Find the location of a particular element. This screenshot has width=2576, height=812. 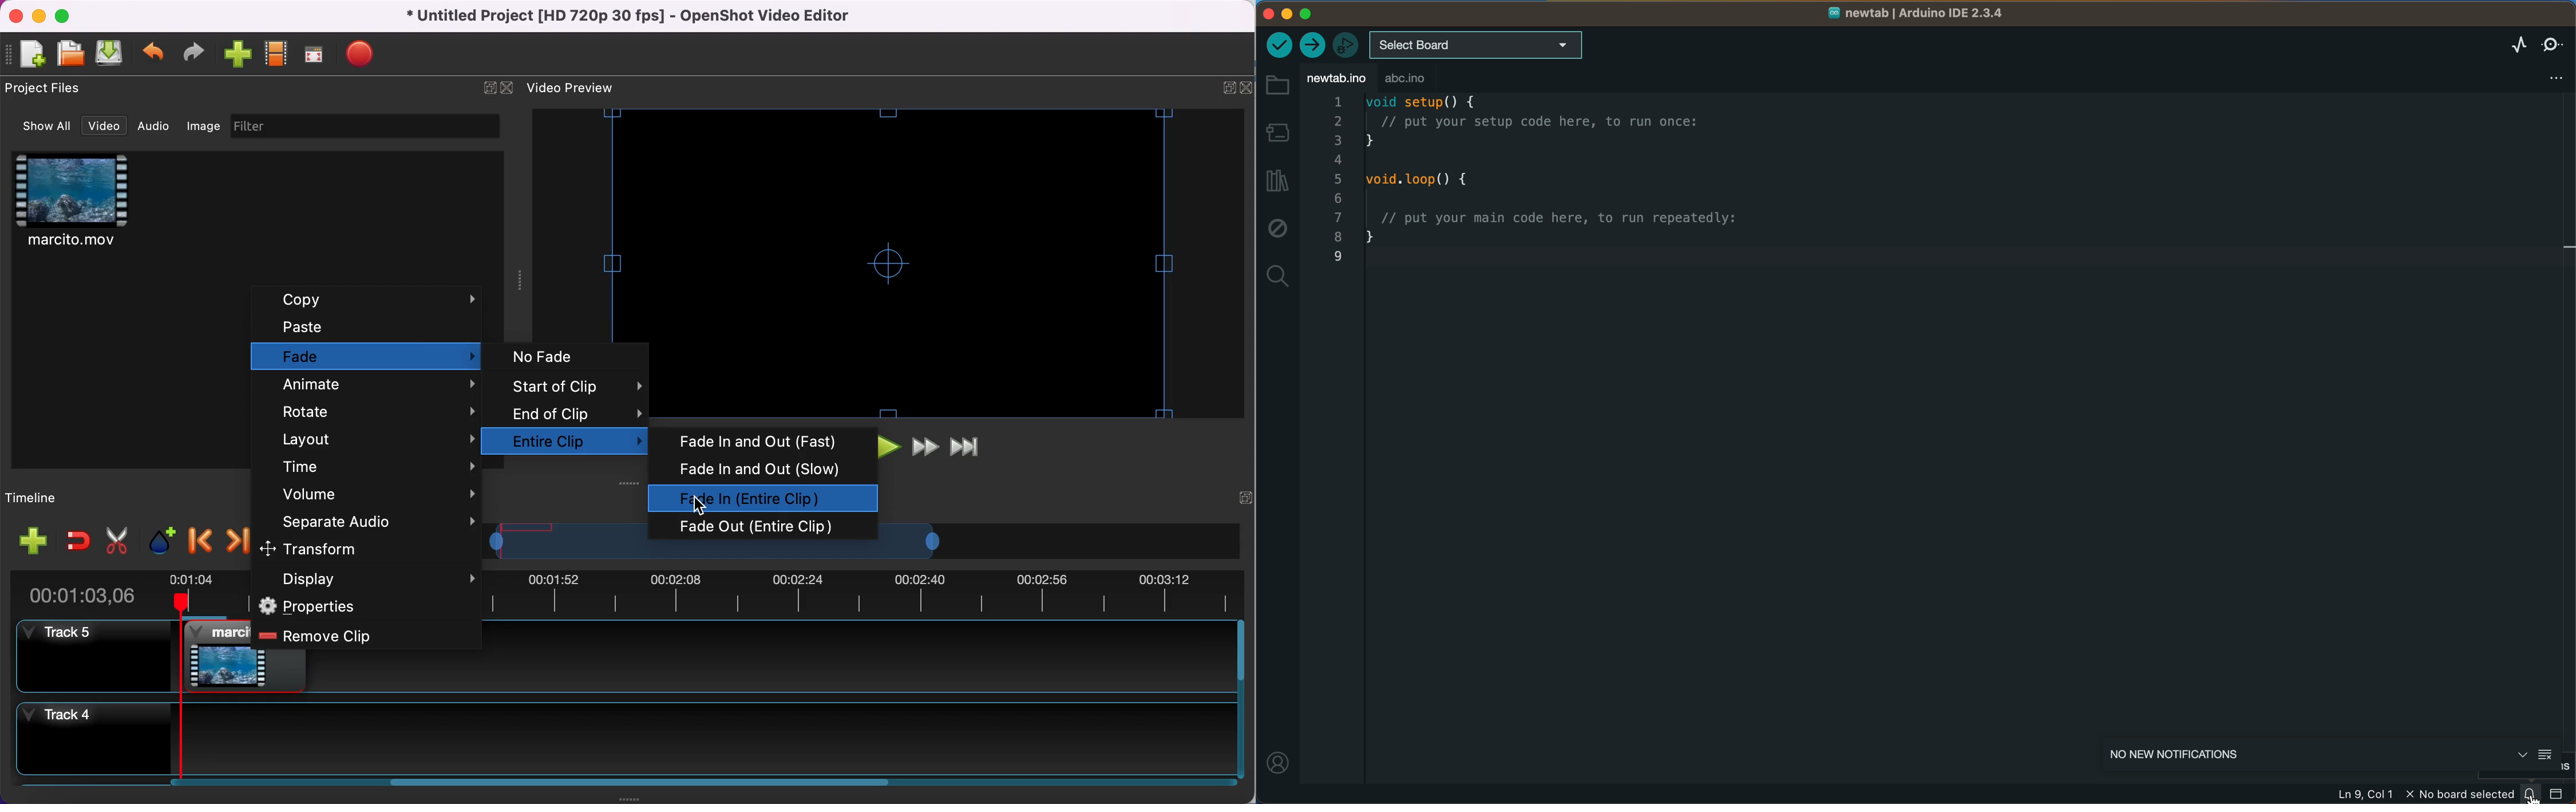

paste is located at coordinates (372, 326).